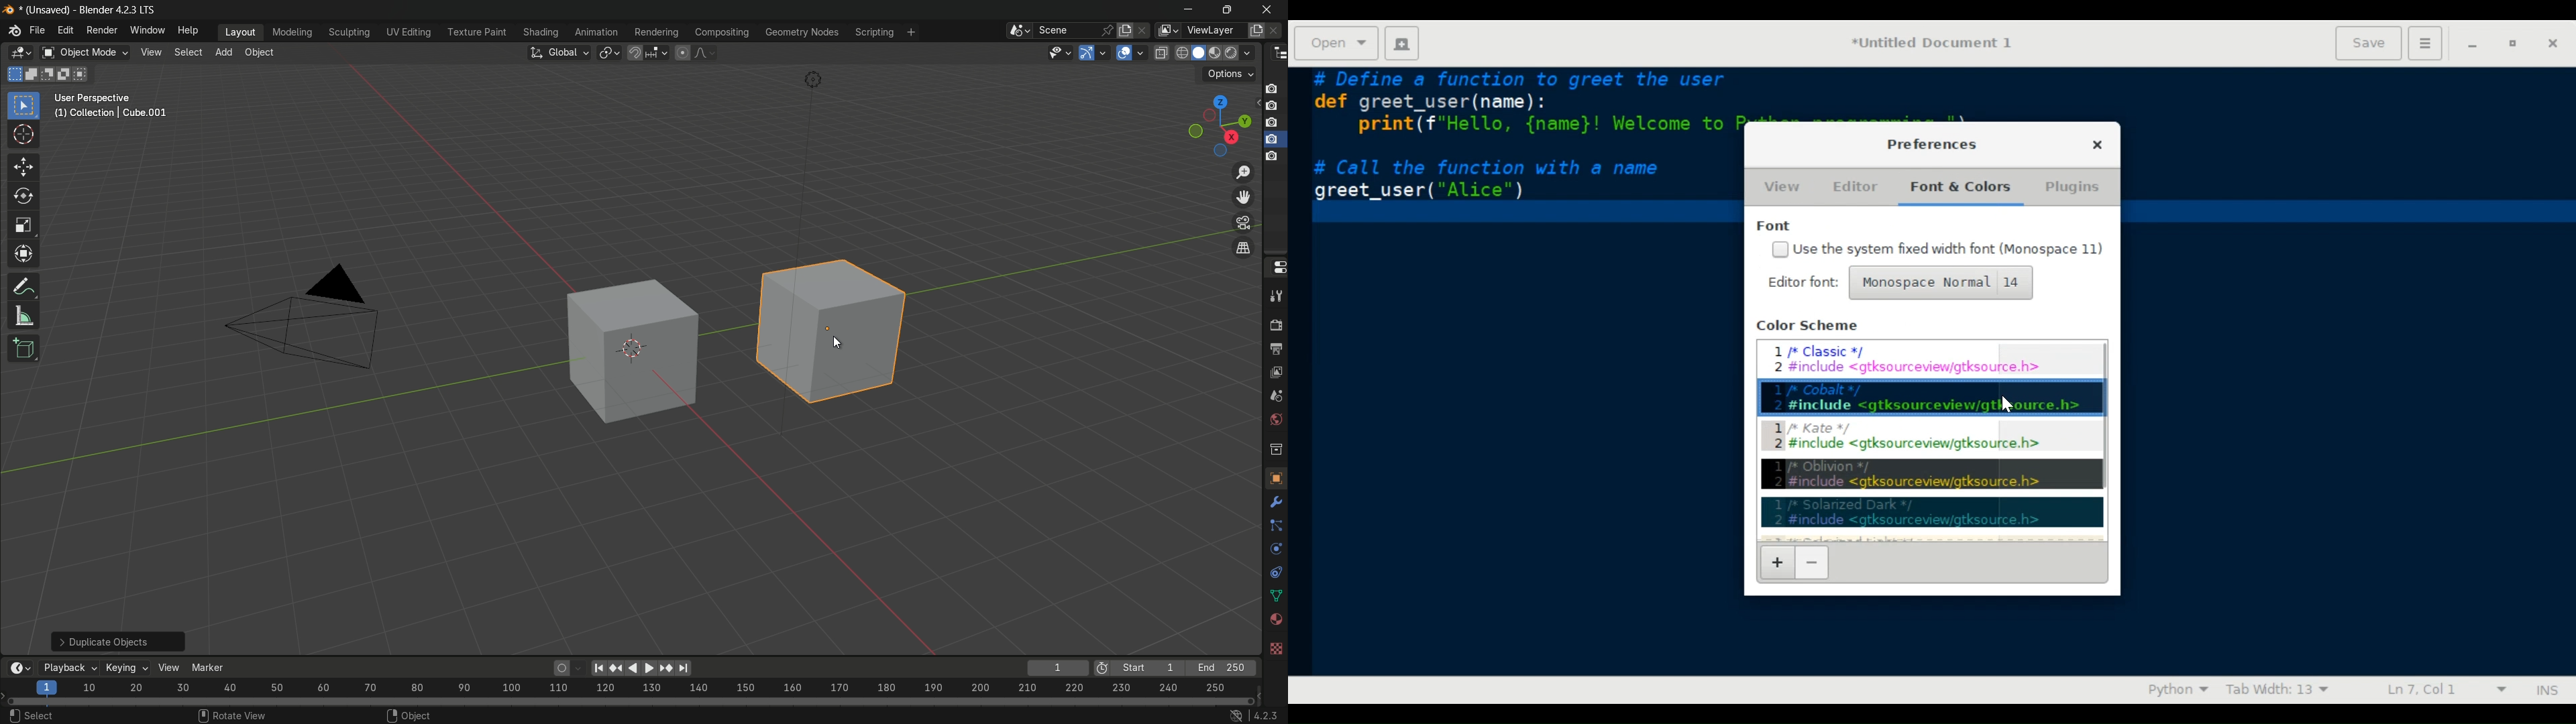 The image size is (2576, 728). Describe the element at coordinates (1148, 668) in the screenshot. I see `start timeline` at that location.